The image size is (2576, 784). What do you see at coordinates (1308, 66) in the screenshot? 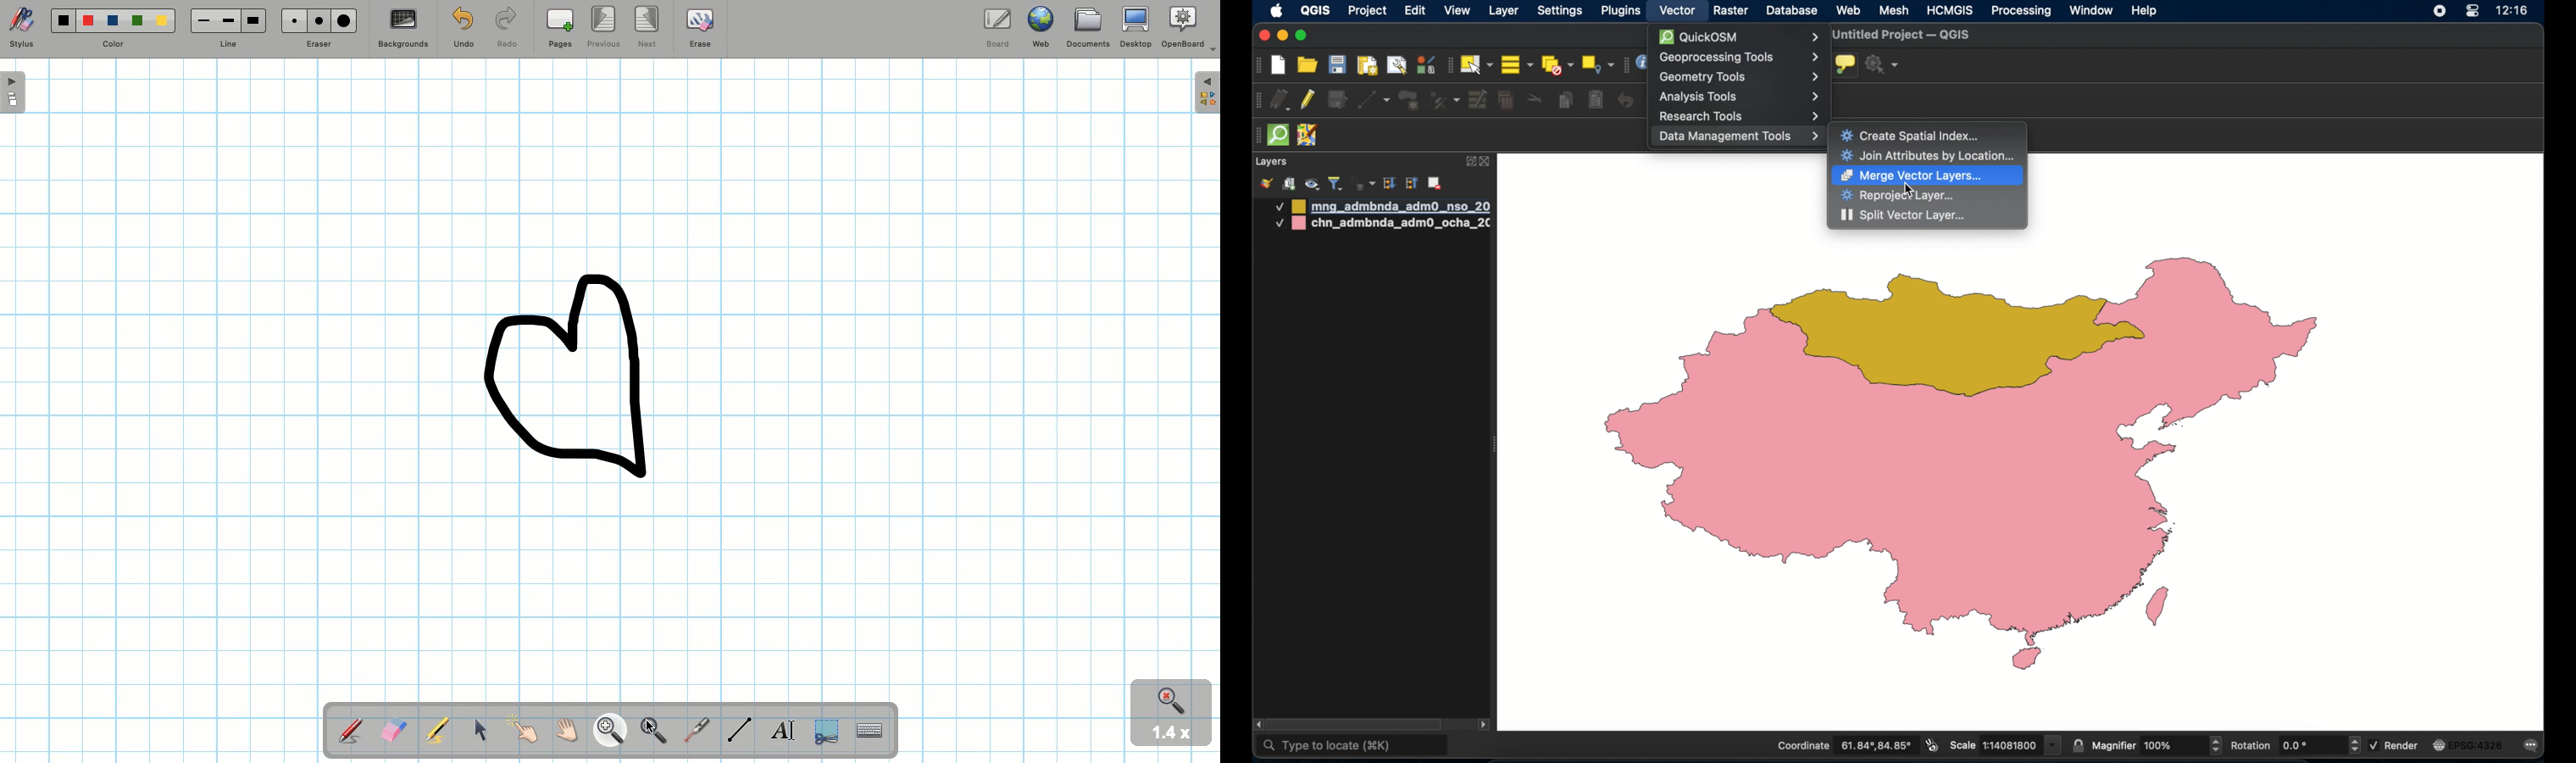
I see `open project` at bounding box center [1308, 66].